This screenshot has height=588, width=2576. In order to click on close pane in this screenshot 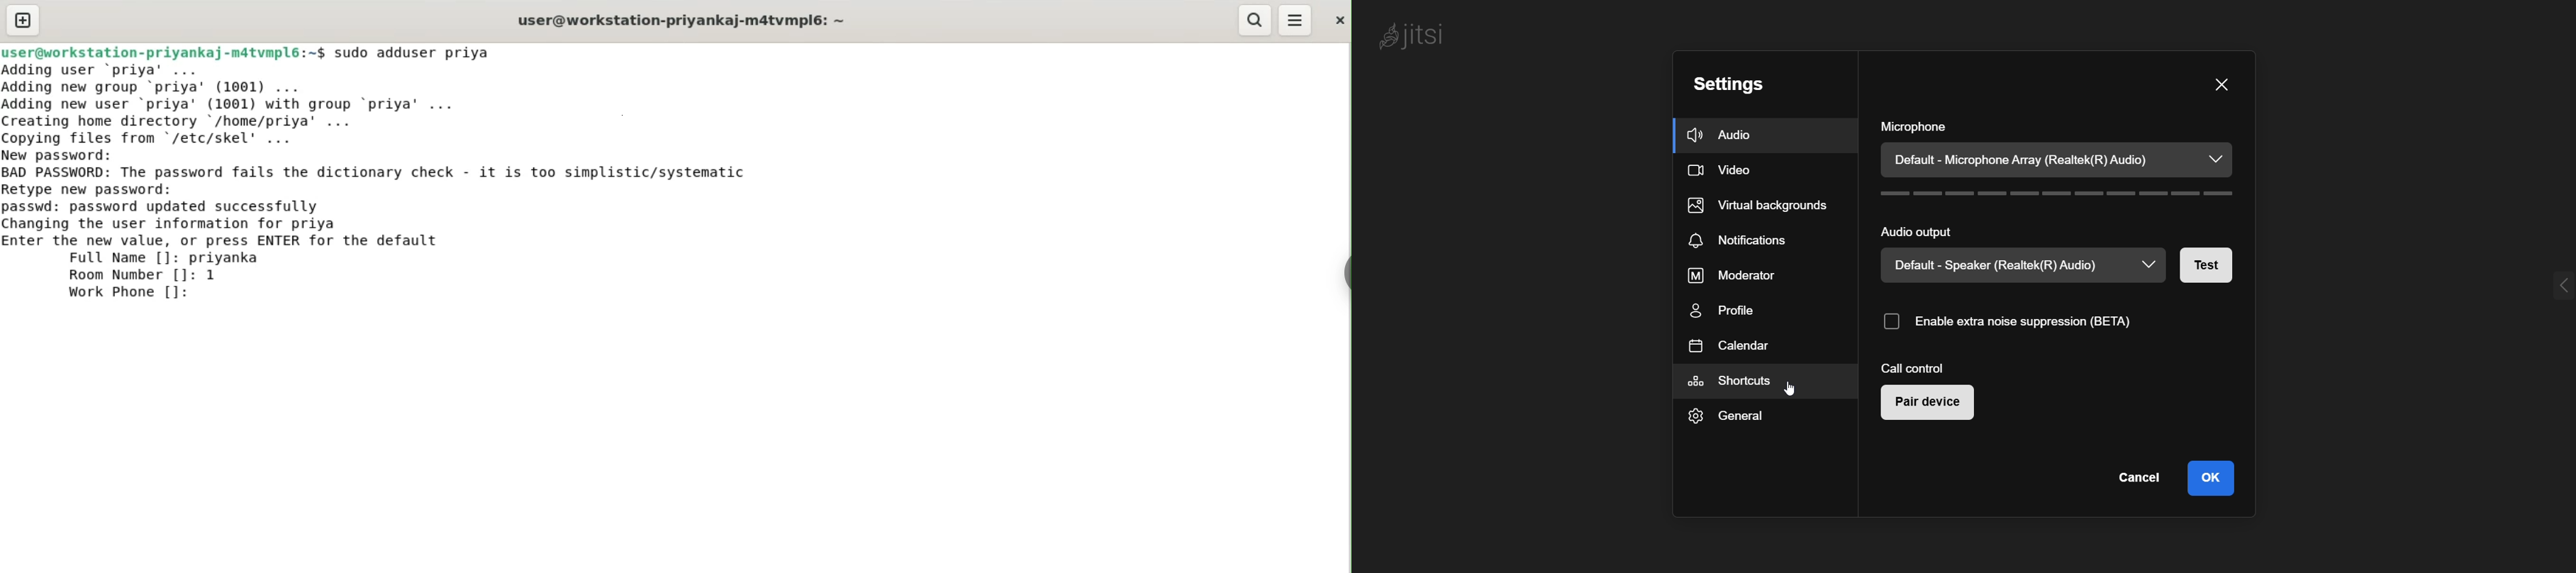, I will do `click(2223, 82)`.